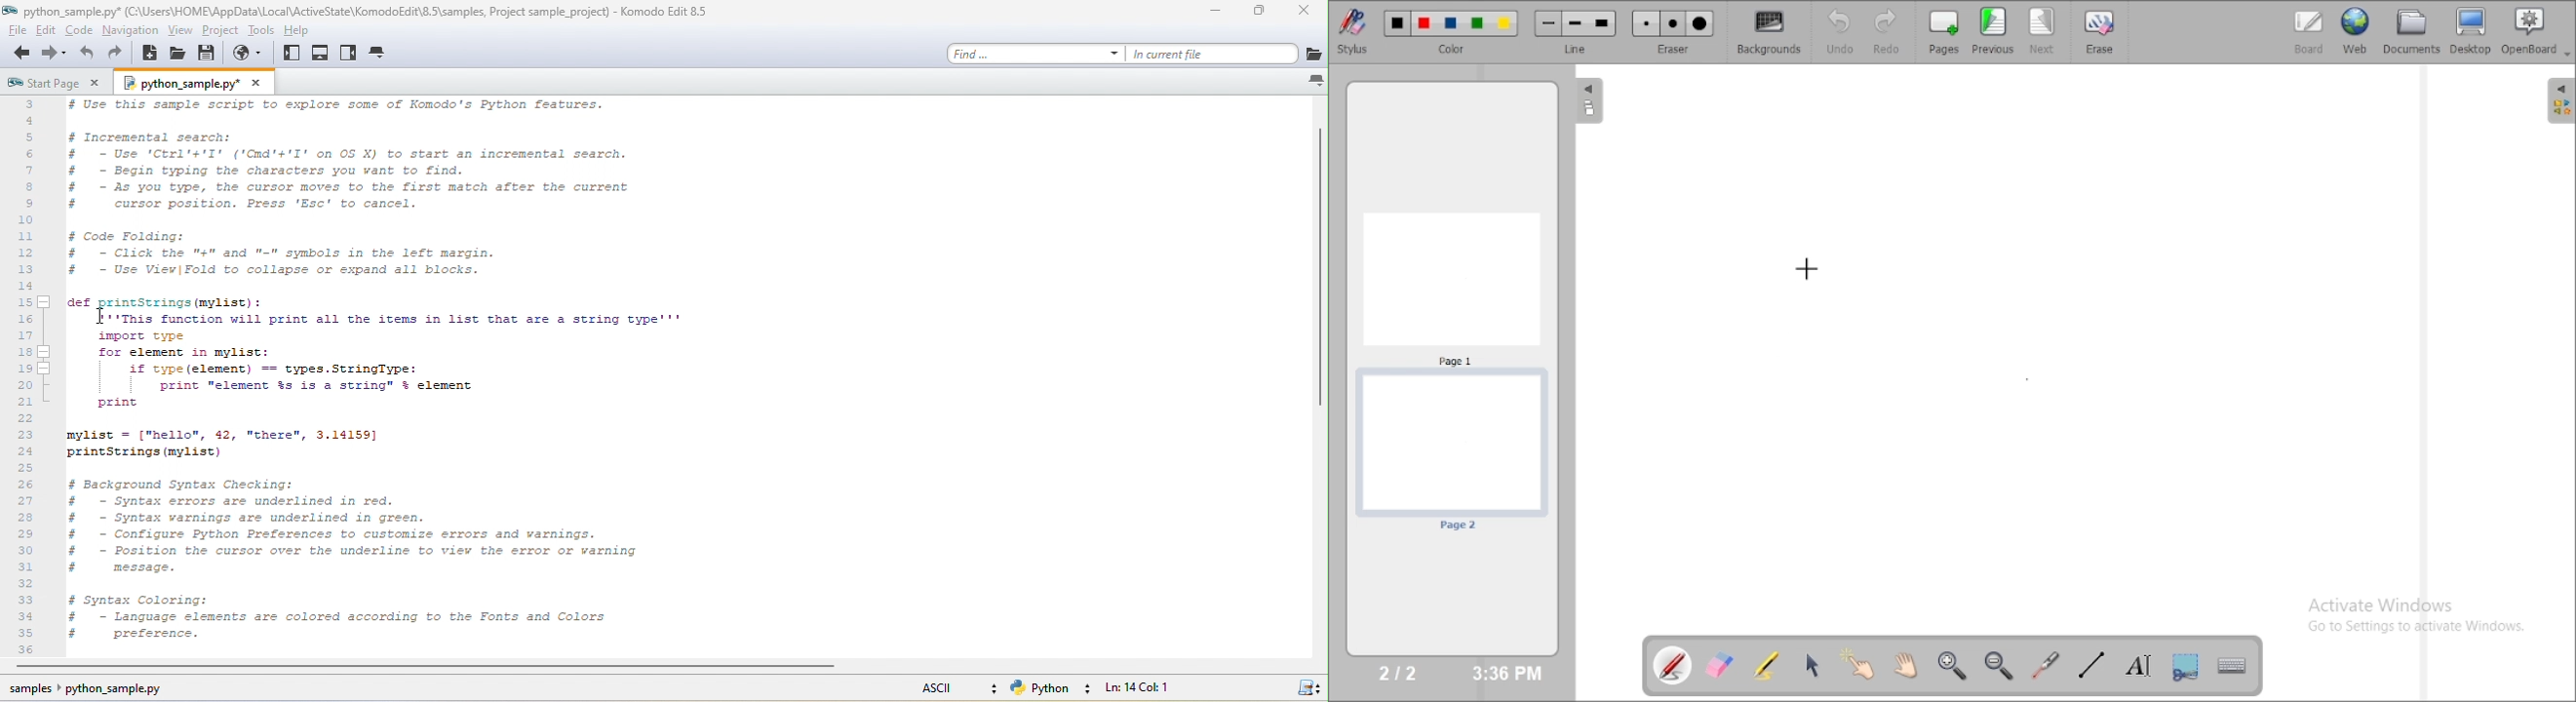  What do you see at coordinates (257, 83) in the screenshot?
I see `close` at bounding box center [257, 83].